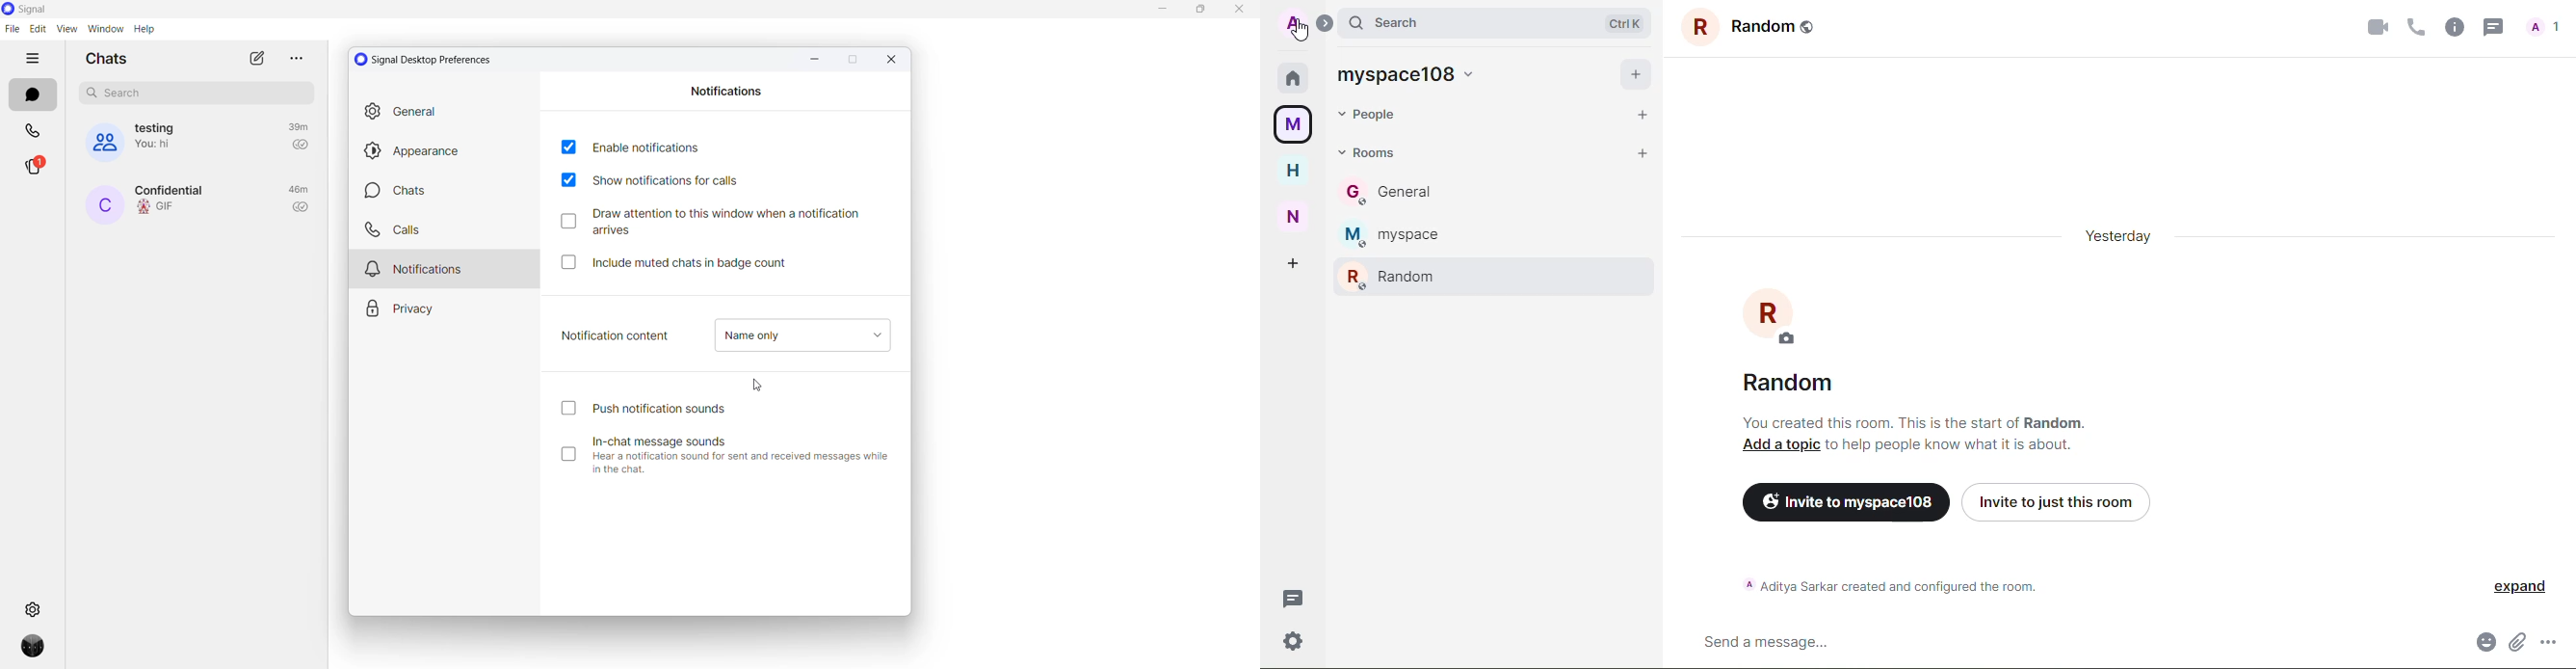  Describe the element at coordinates (447, 114) in the screenshot. I see `General` at that location.